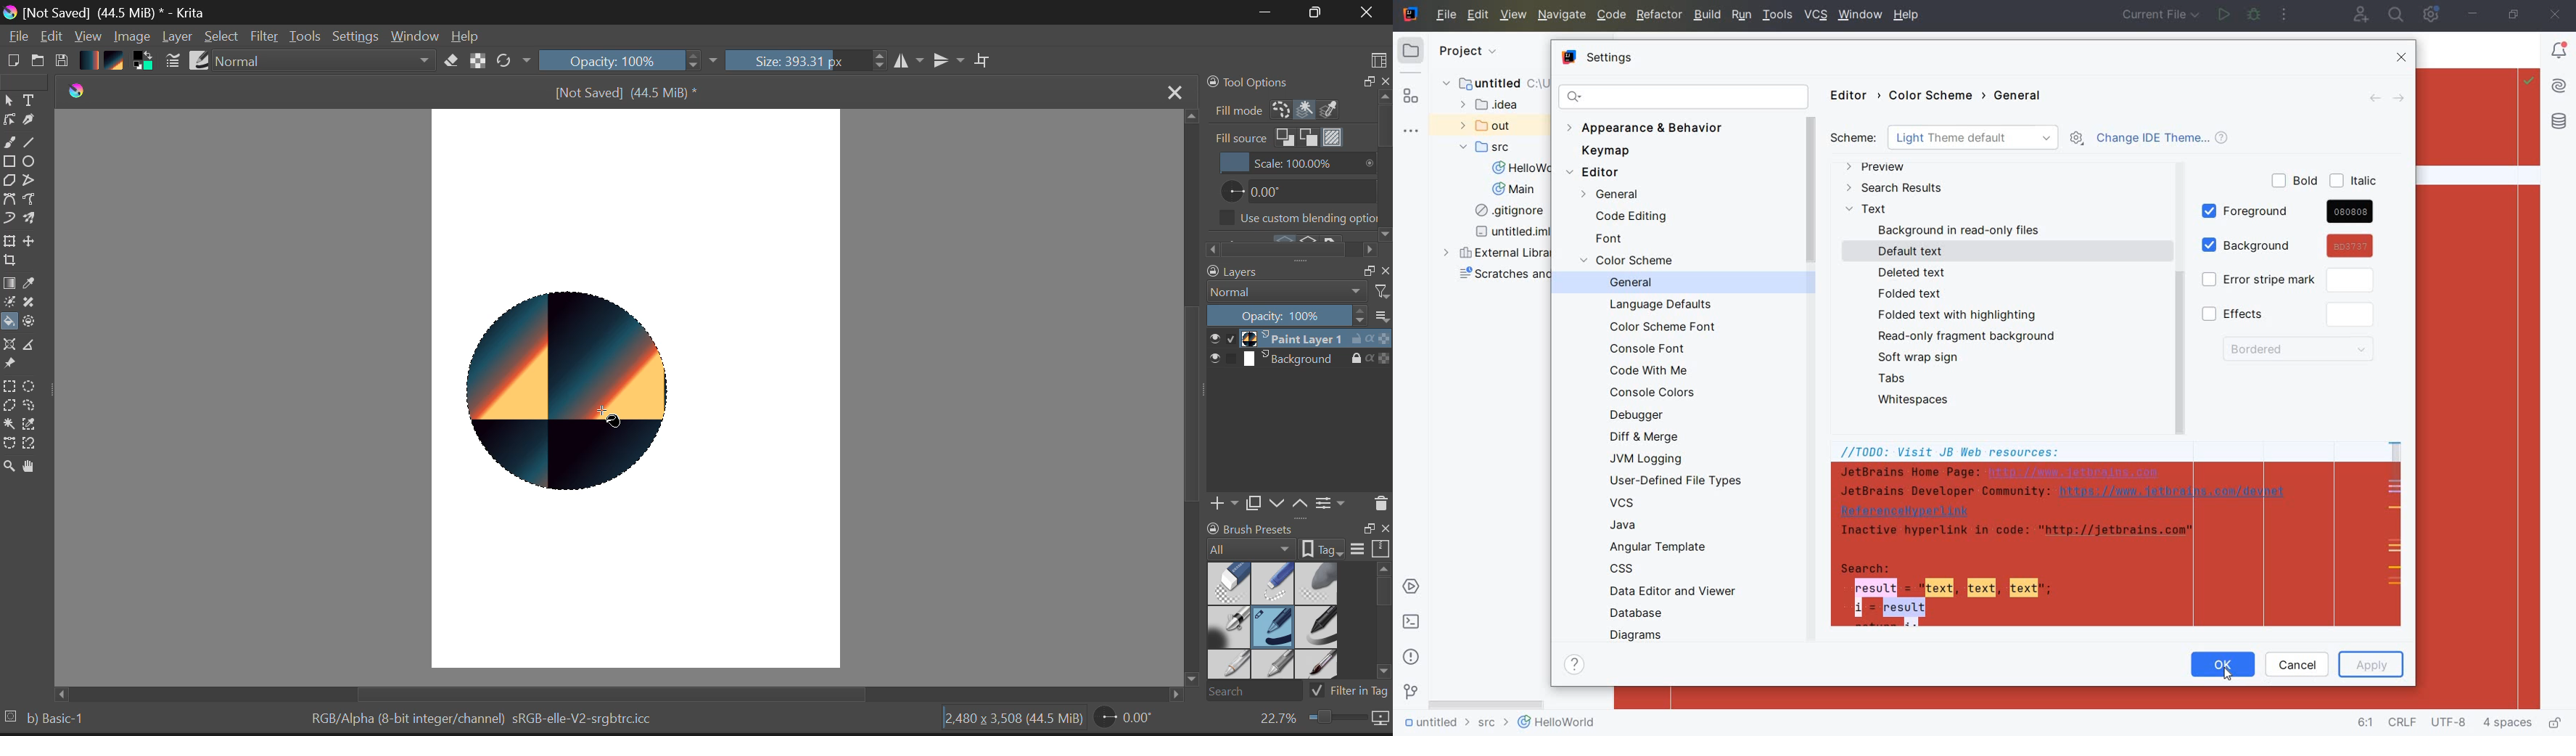 Image resolution: width=2576 pixels, height=756 pixels. Describe the element at coordinates (12, 164) in the screenshot. I see `Rectangle` at that location.